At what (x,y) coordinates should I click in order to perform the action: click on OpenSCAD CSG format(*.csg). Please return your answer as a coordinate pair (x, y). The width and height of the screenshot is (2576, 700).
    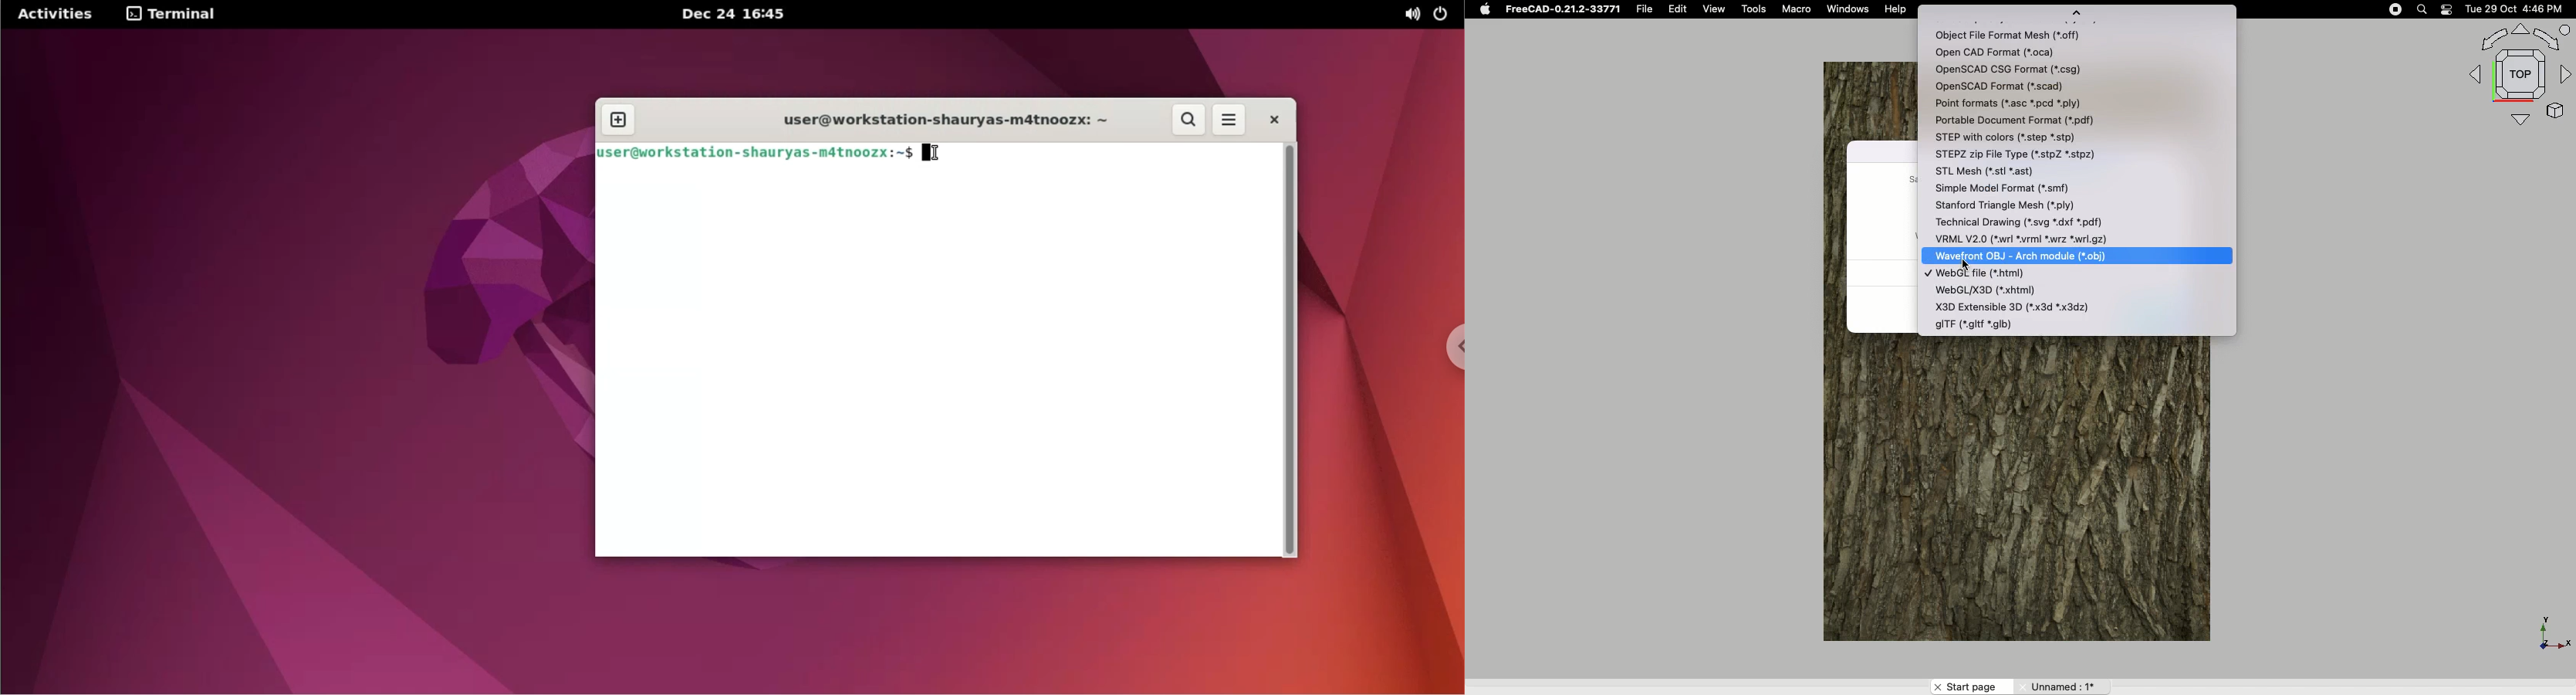
    Looking at the image, I should click on (2025, 69).